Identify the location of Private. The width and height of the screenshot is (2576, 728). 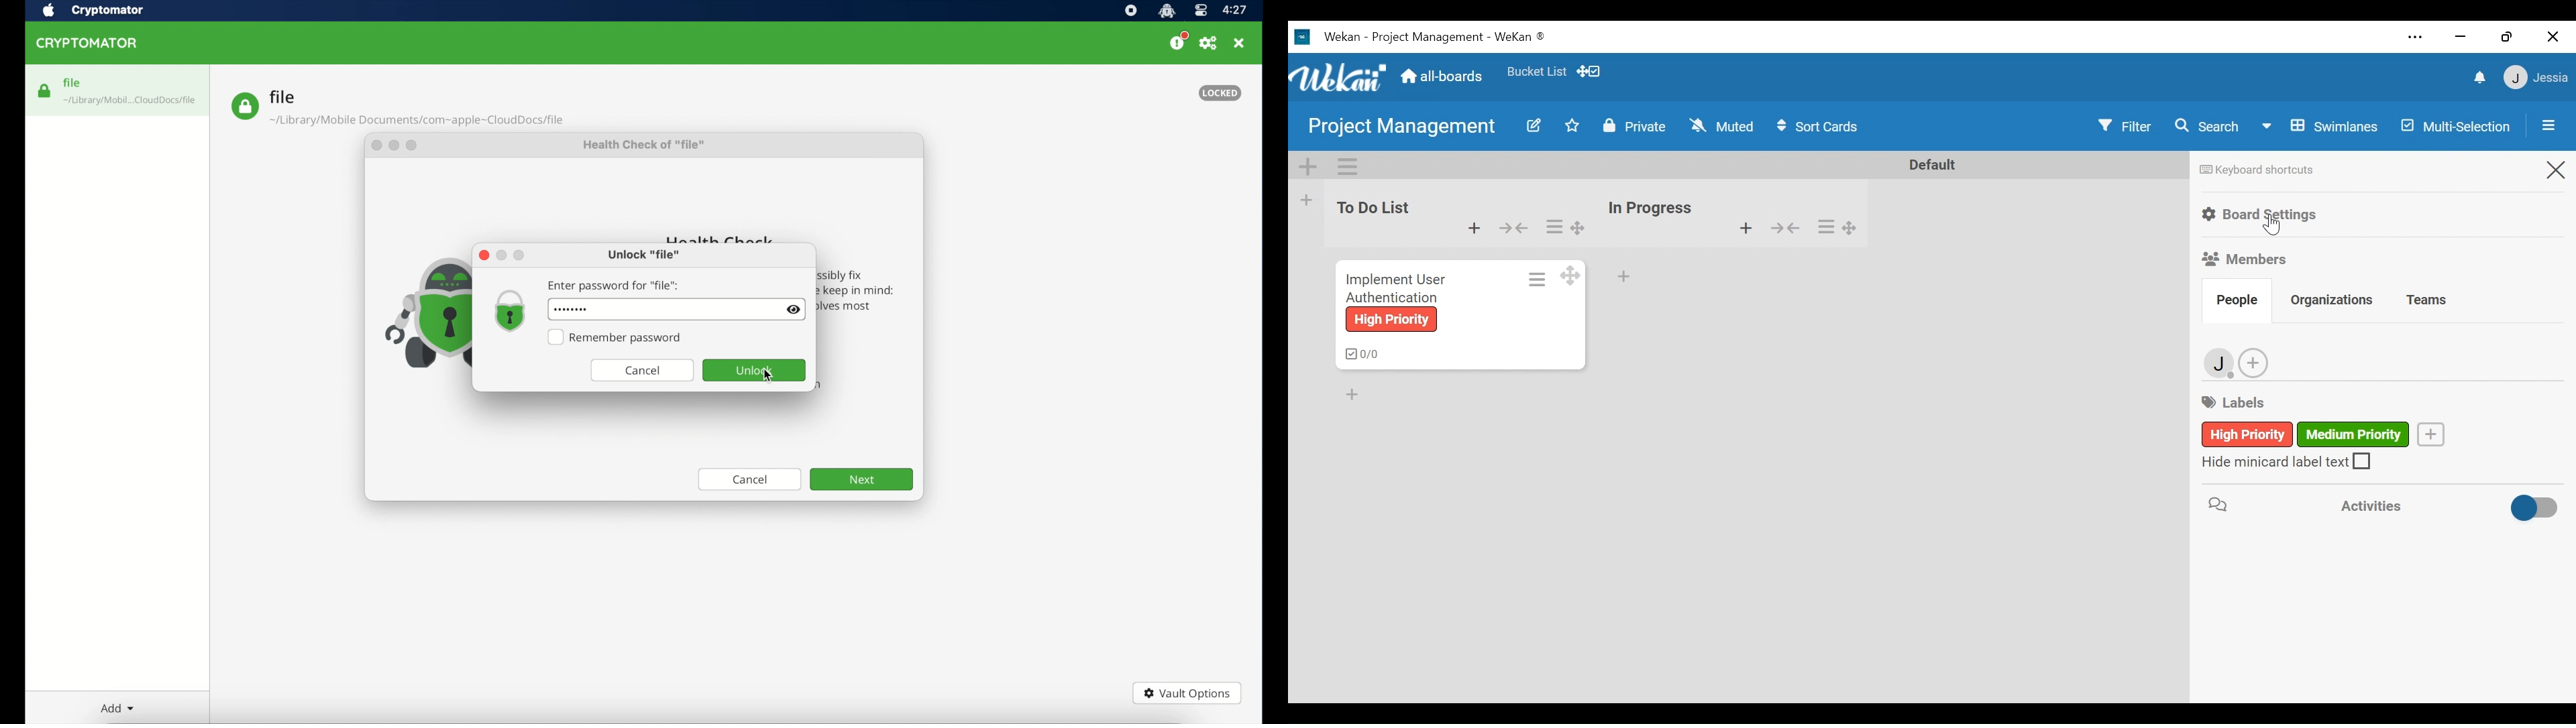
(1633, 125).